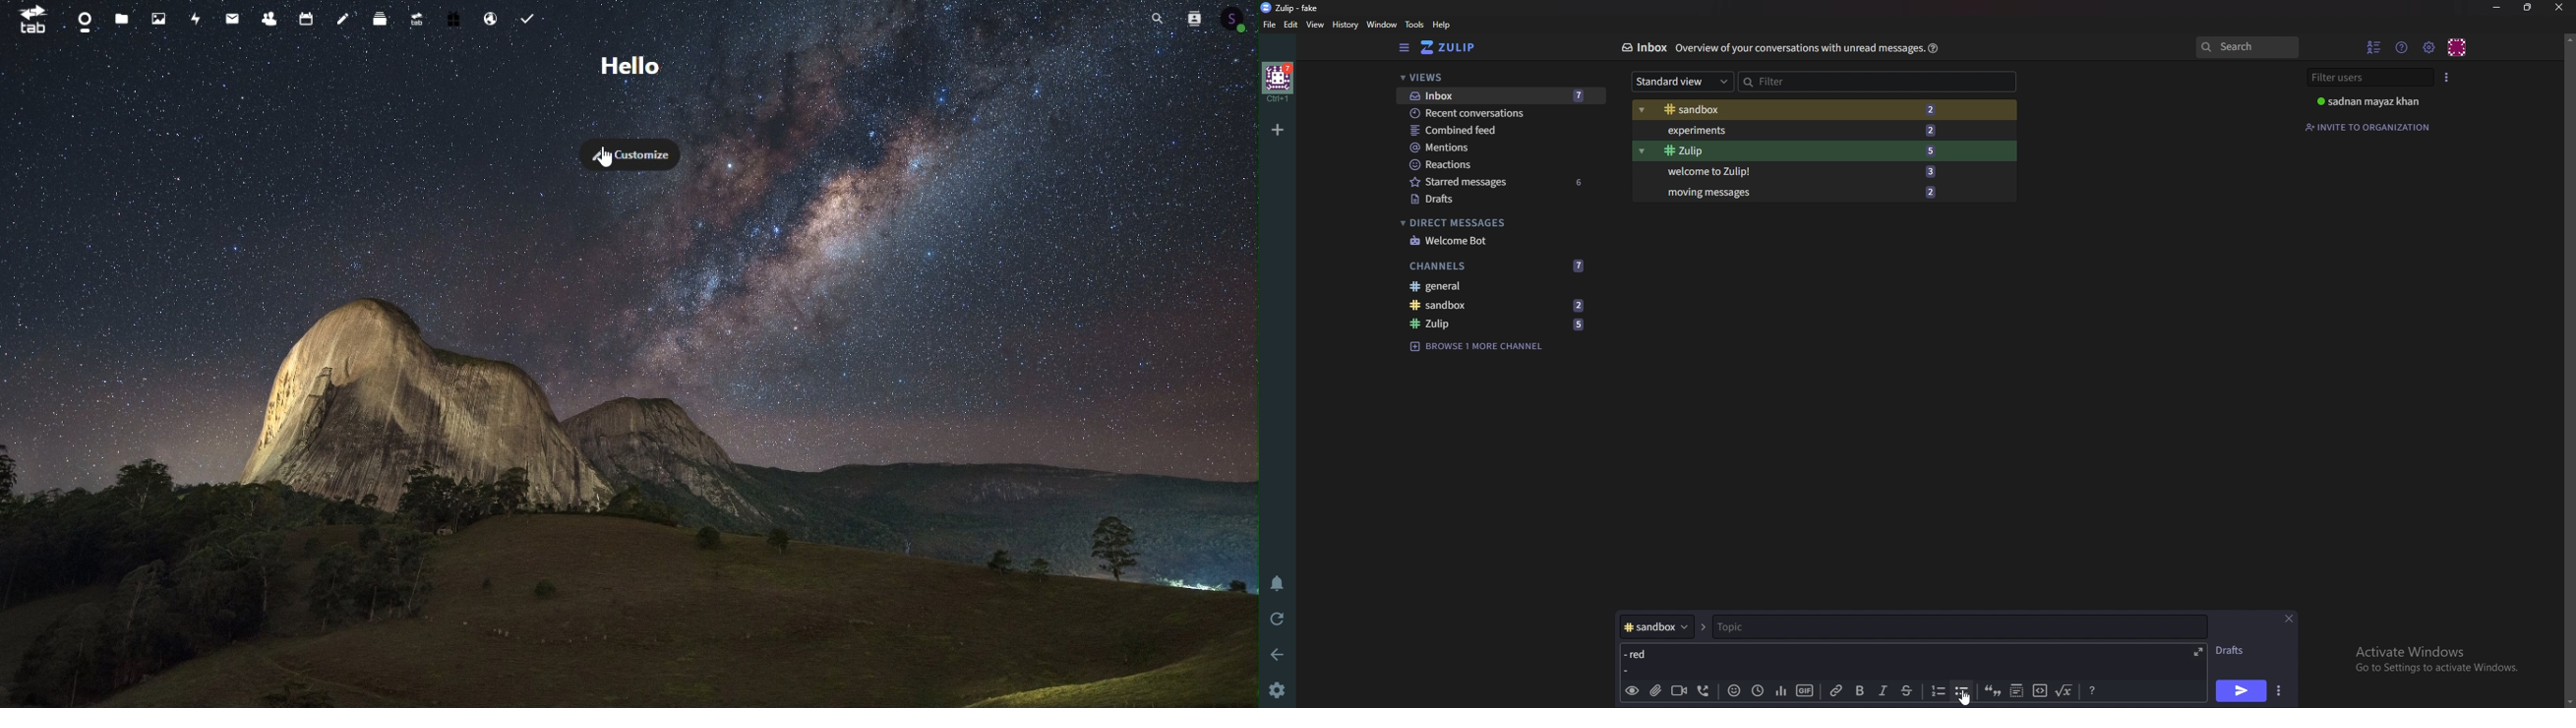 The height and width of the screenshot is (728, 2576). I want to click on Filter, so click(1797, 81).